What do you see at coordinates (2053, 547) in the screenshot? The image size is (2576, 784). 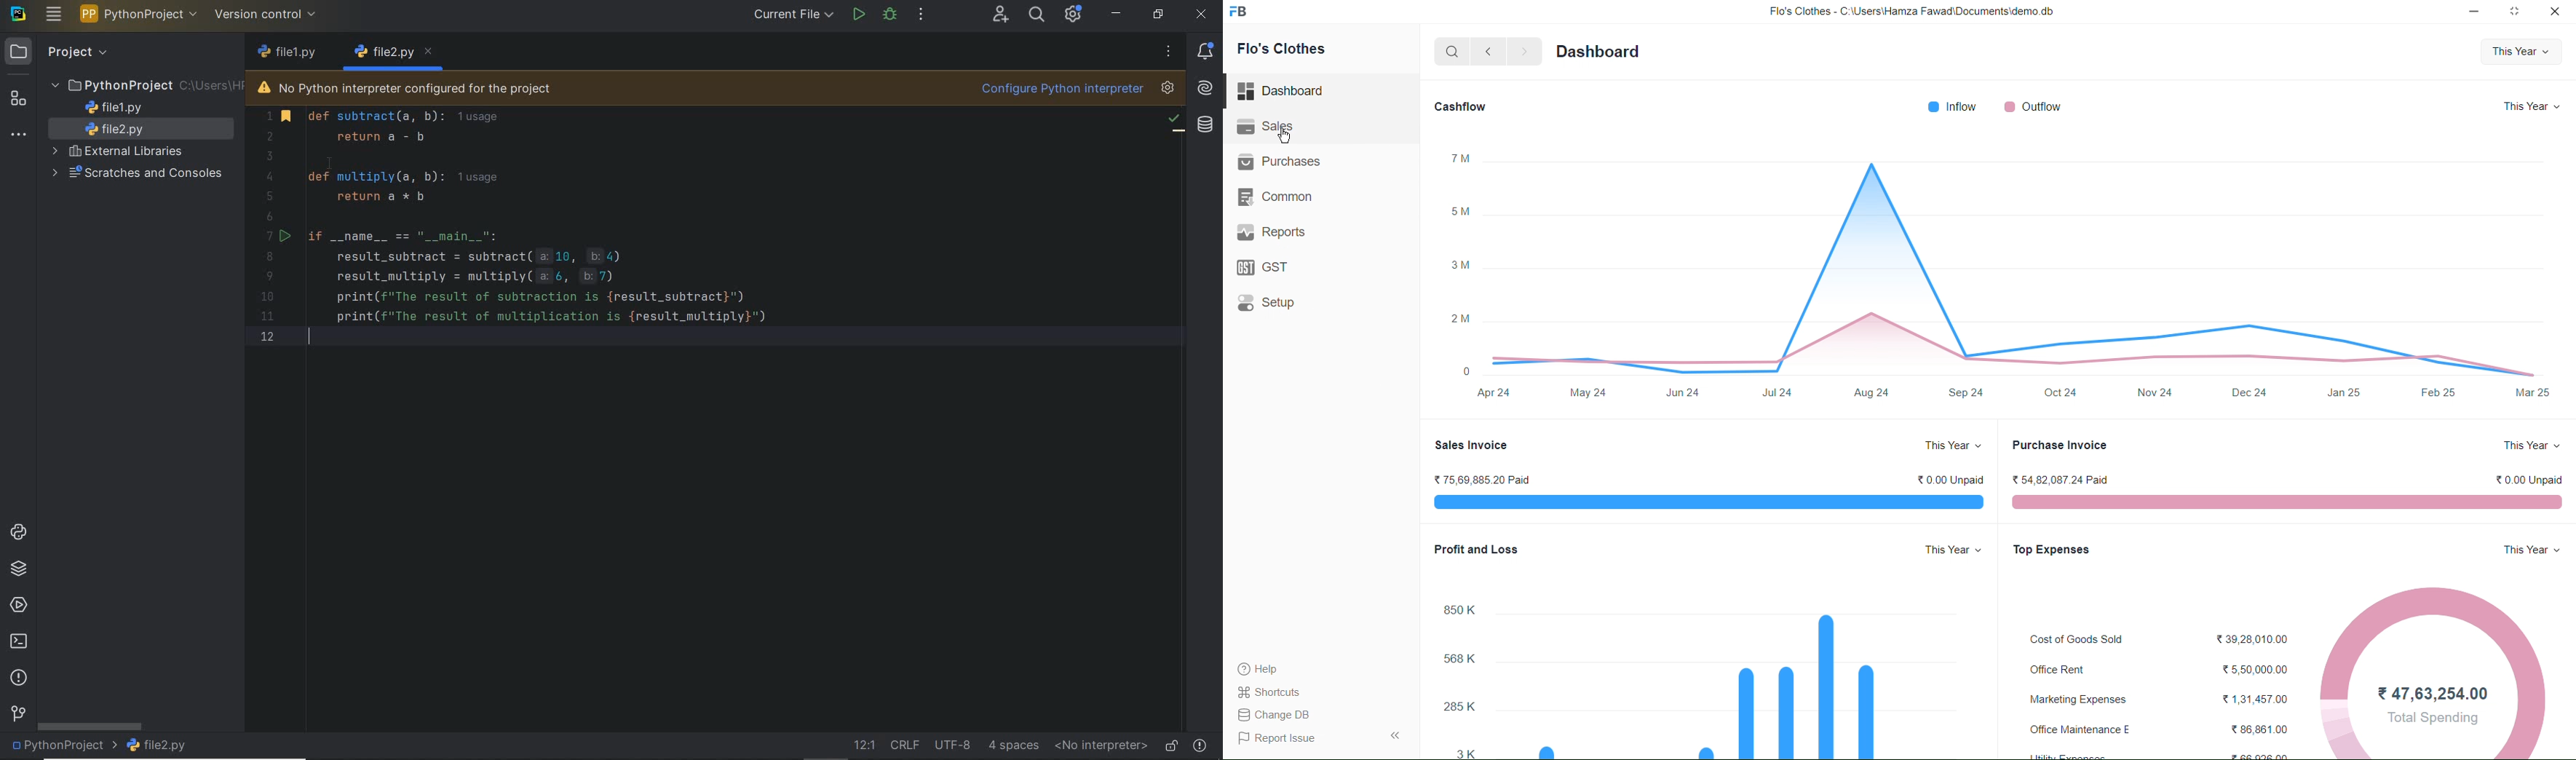 I see `Top Expenses` at bounding box center [2053, 547].